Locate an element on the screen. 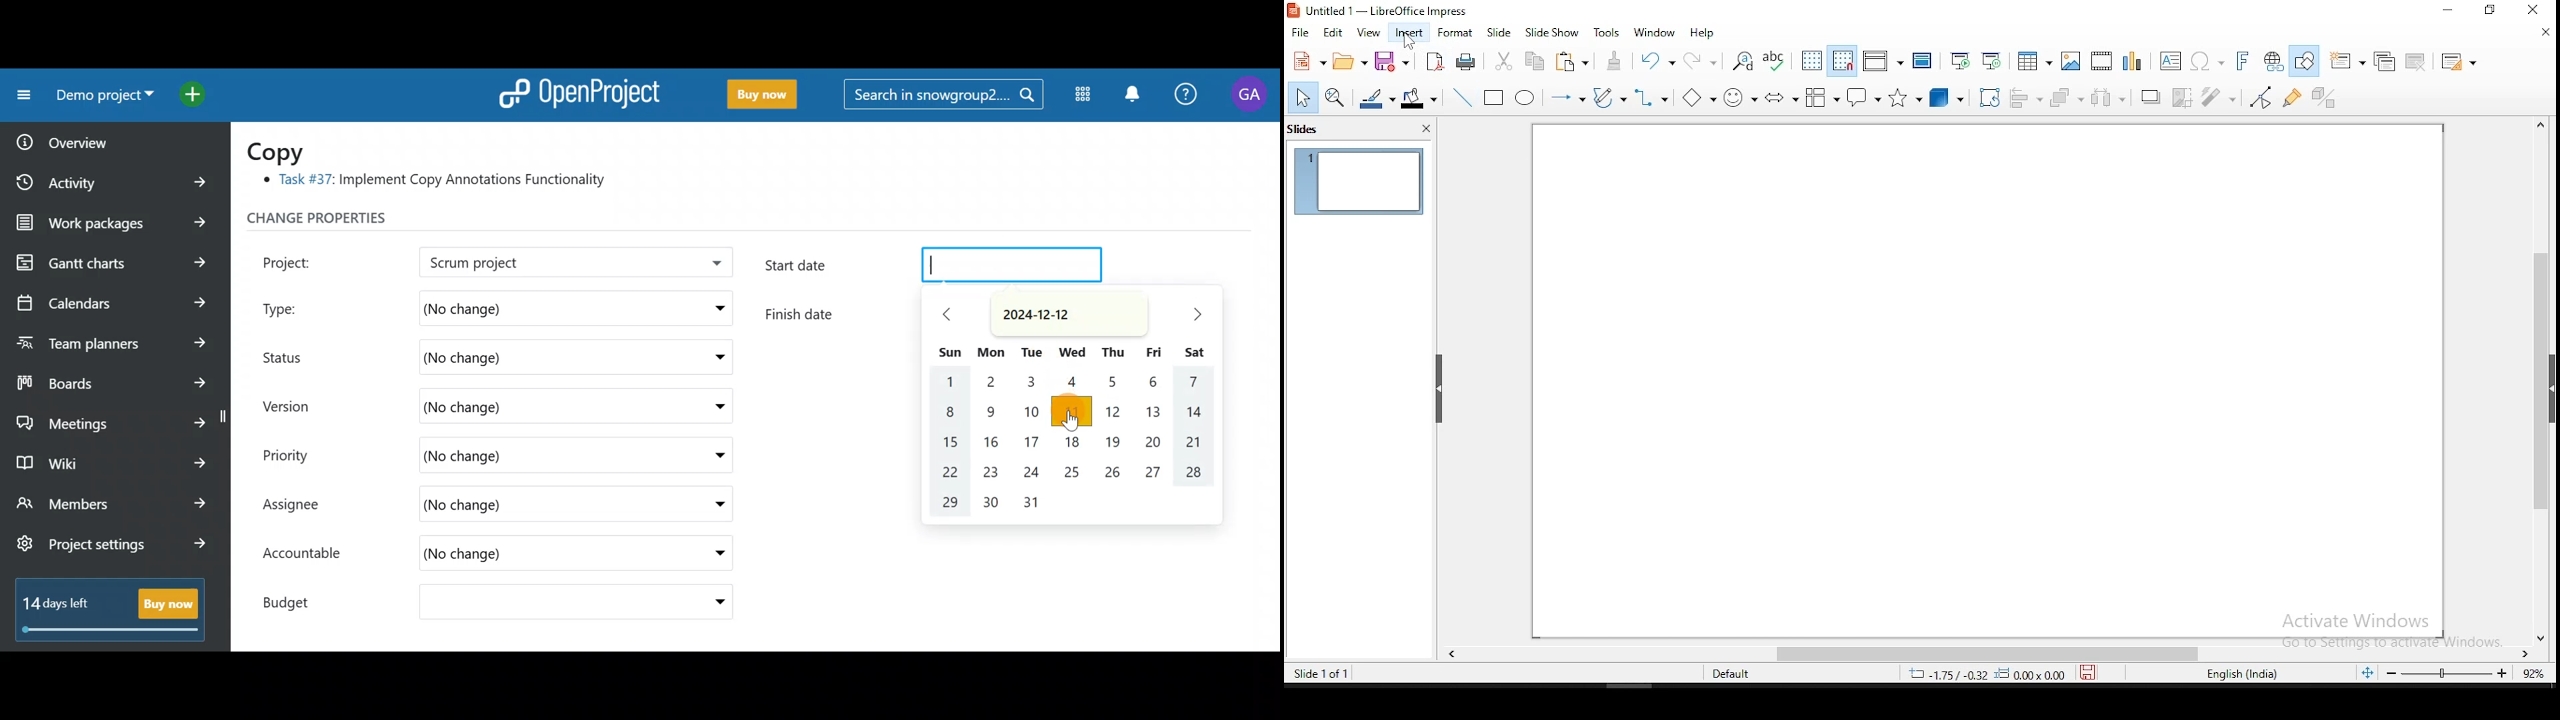 Image resolution: width=2576 pixels, height=728 pixels. fill color is located at coordinates (1422, 98).